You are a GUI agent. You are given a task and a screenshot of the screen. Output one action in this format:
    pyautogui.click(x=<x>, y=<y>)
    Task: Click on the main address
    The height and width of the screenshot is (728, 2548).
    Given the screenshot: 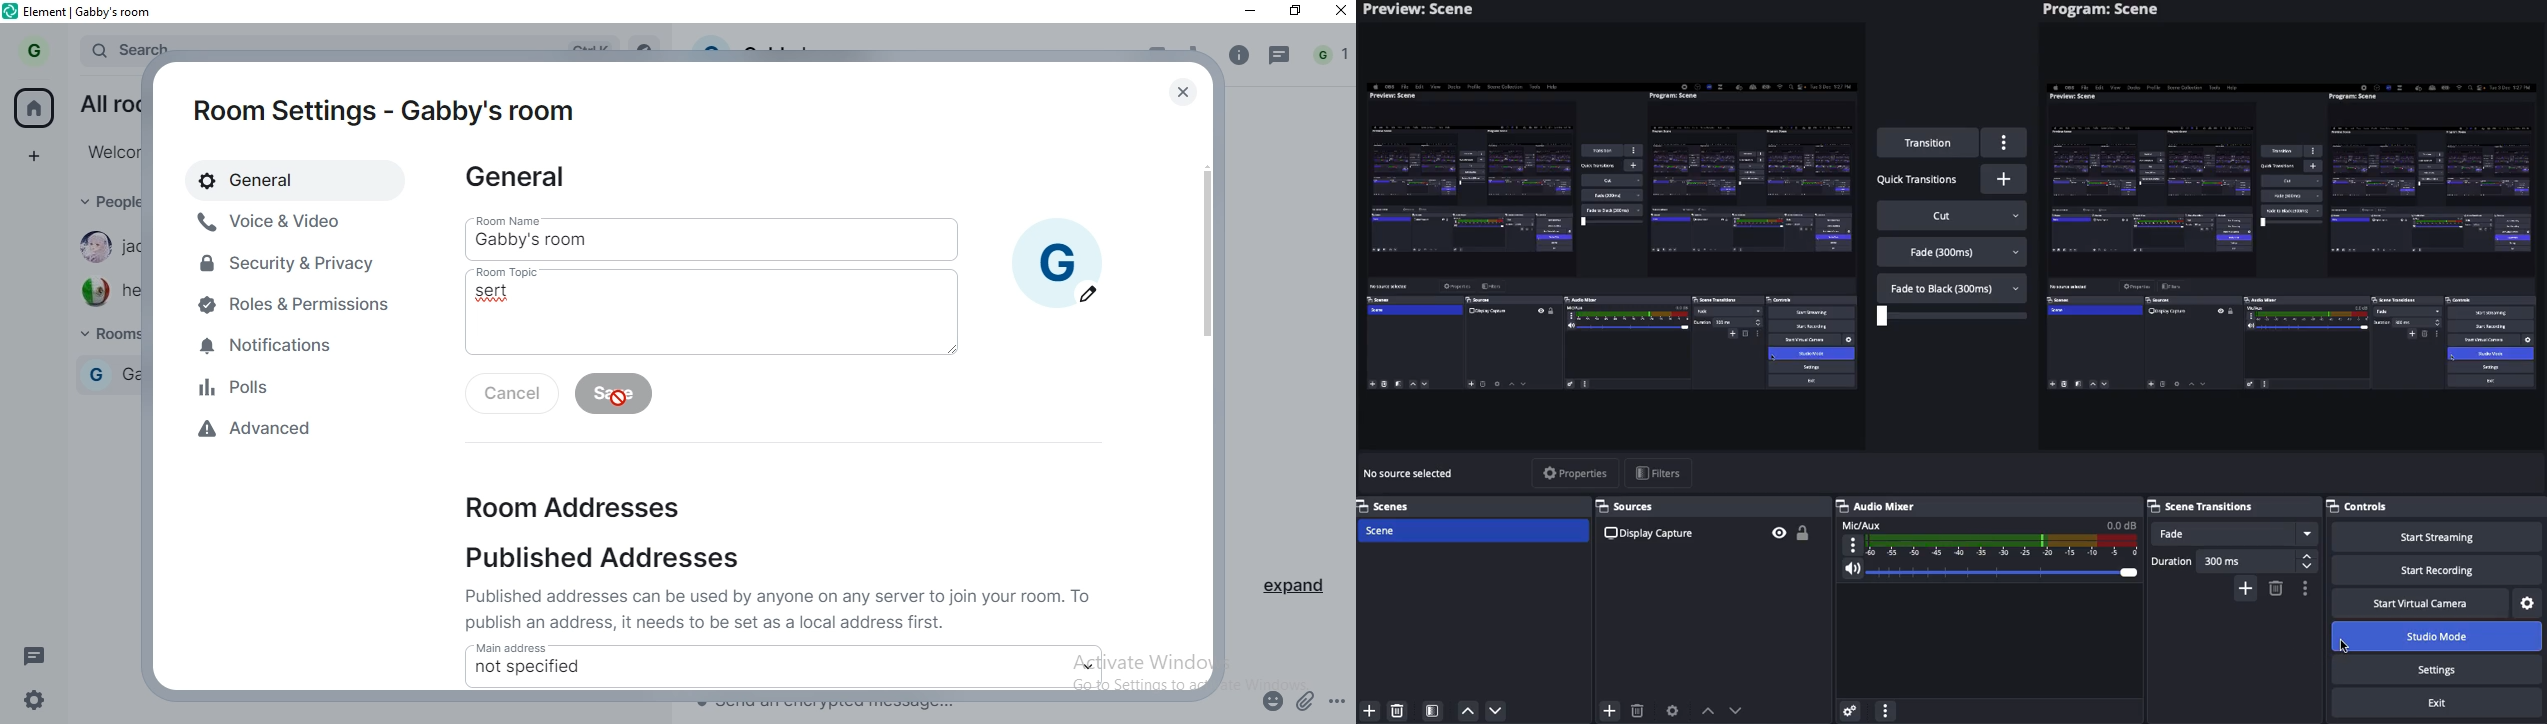 What is the action you would take?
    pyautogui.click(x=621, y=646)
    